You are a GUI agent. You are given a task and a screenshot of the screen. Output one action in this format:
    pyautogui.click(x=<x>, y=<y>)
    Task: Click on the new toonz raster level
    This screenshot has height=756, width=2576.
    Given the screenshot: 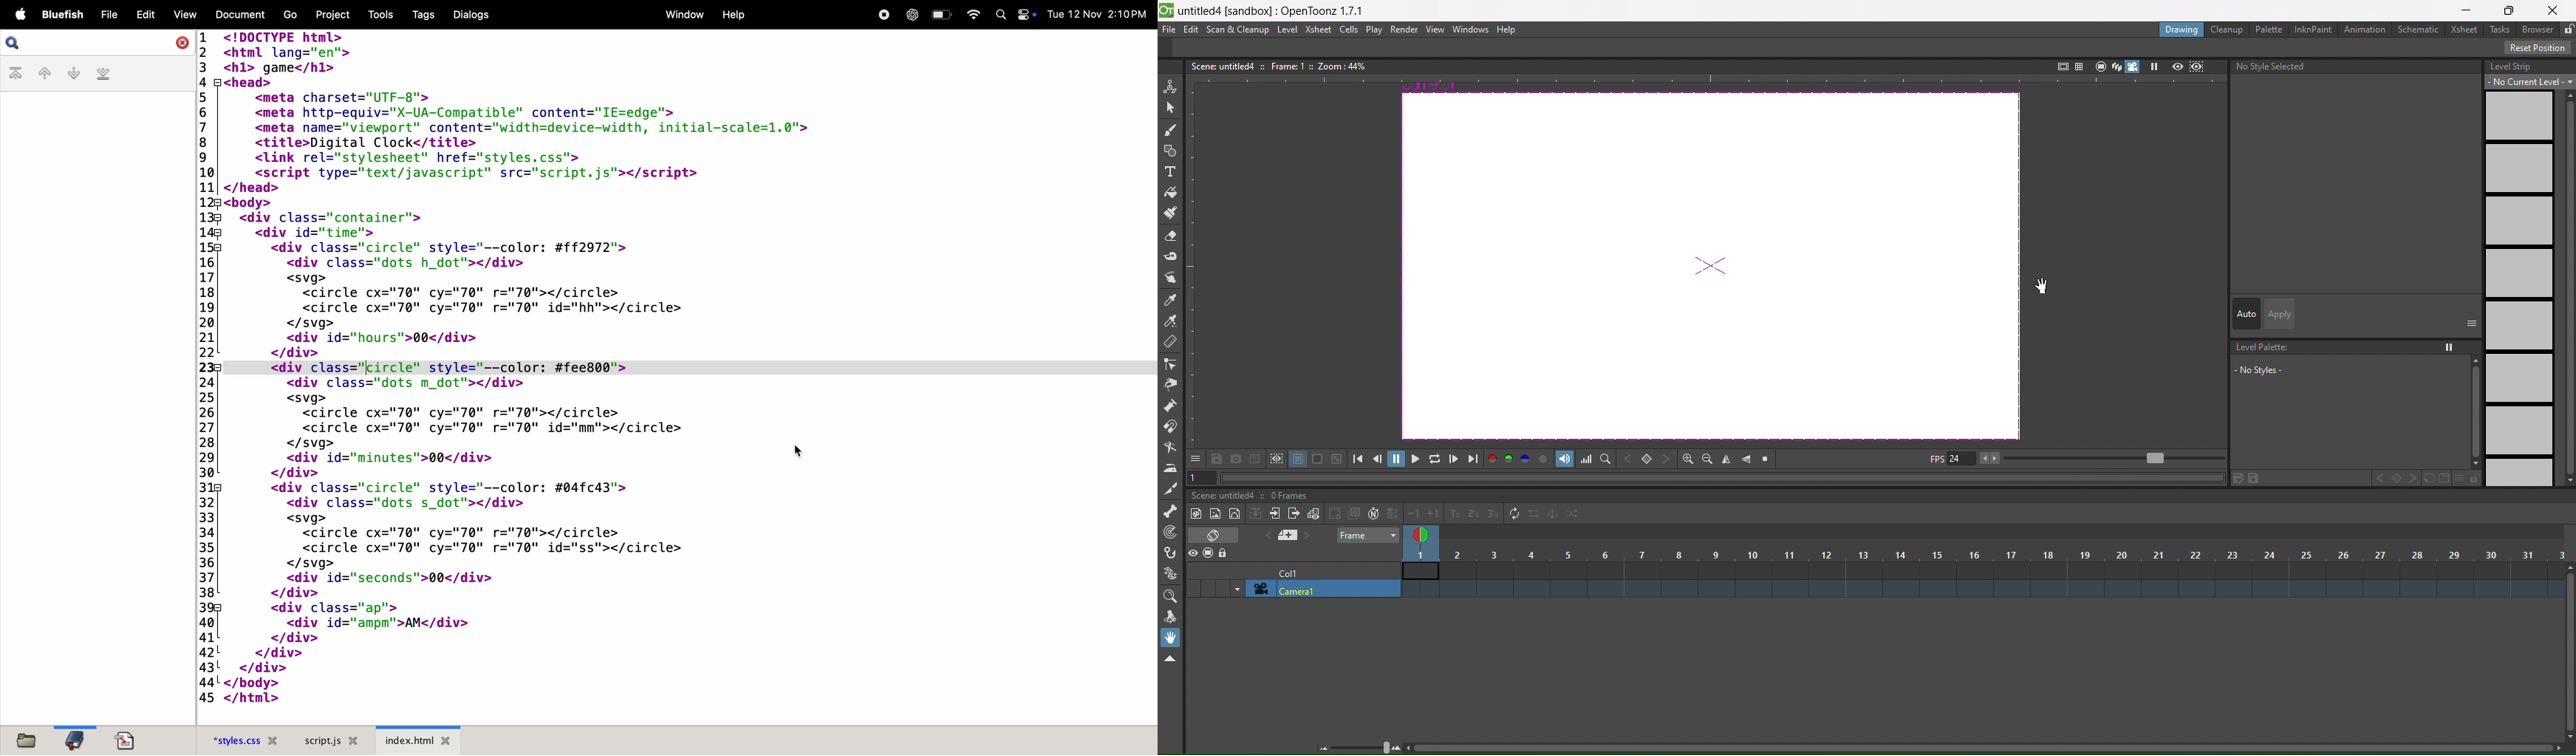 What is the action you would take?
    pyautogui.click(x=1198, y=513)
    